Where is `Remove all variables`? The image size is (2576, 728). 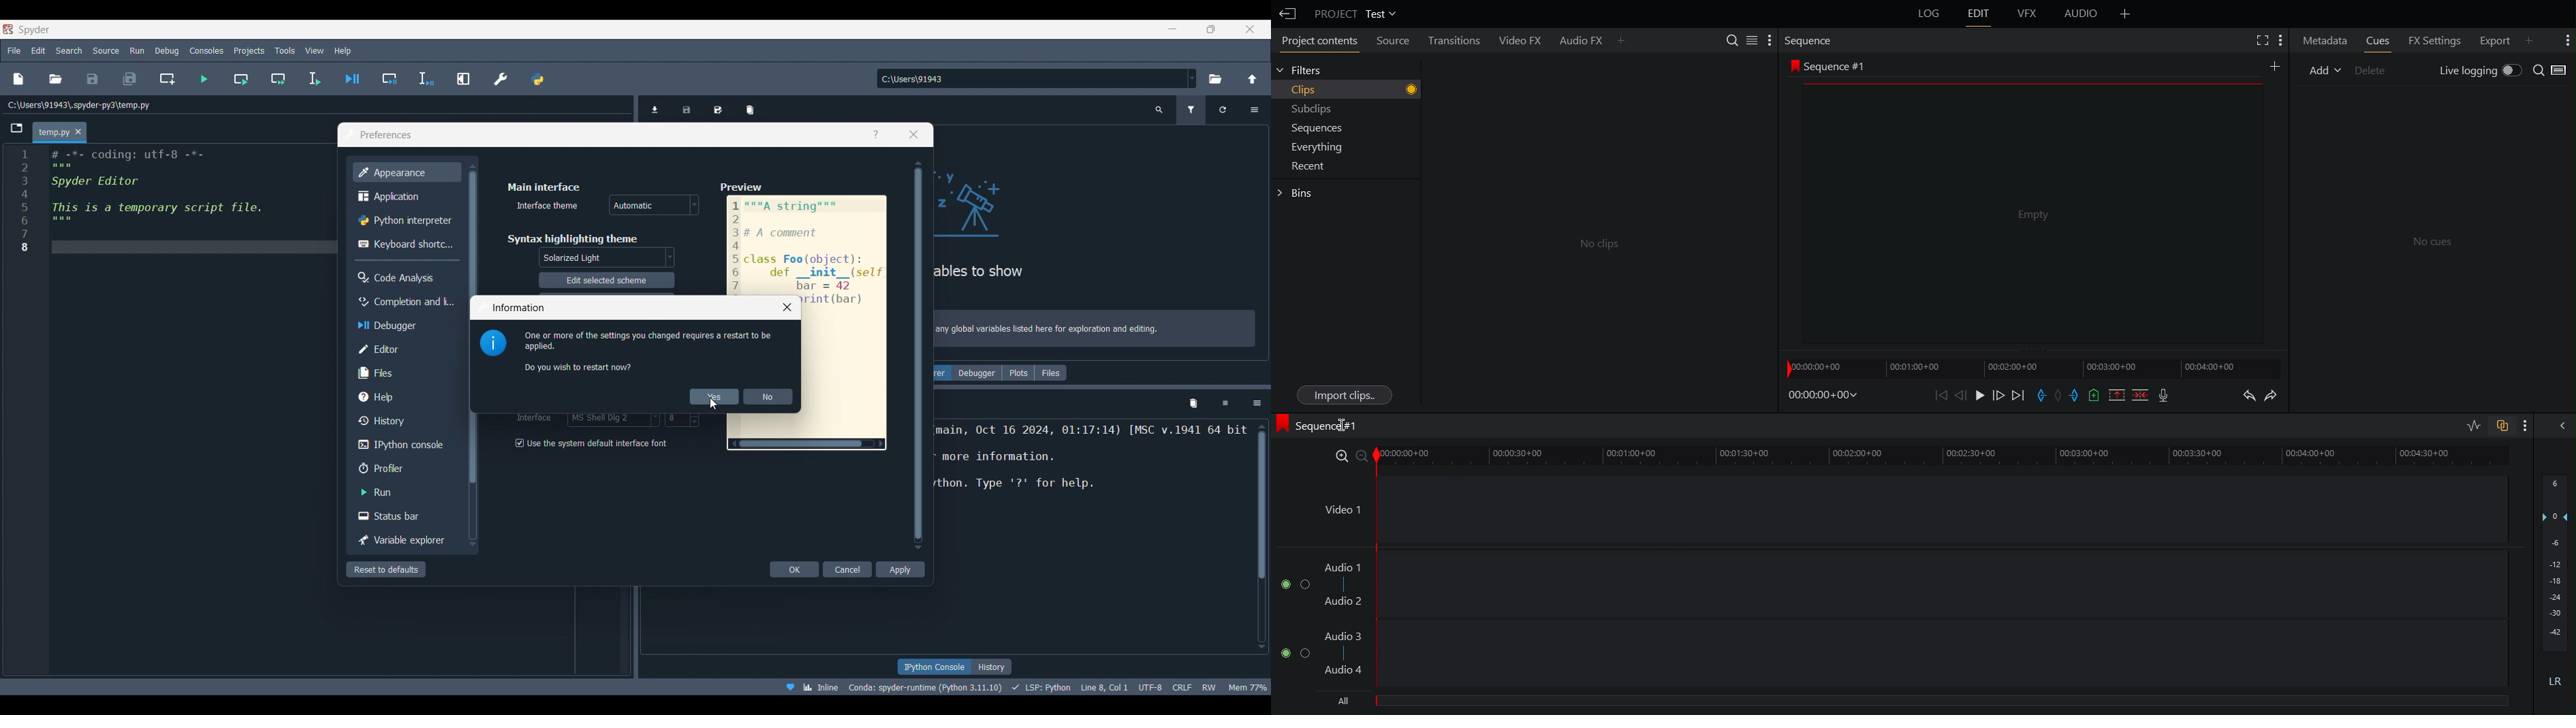 Remove all variables is located at coordinates (750, 107).